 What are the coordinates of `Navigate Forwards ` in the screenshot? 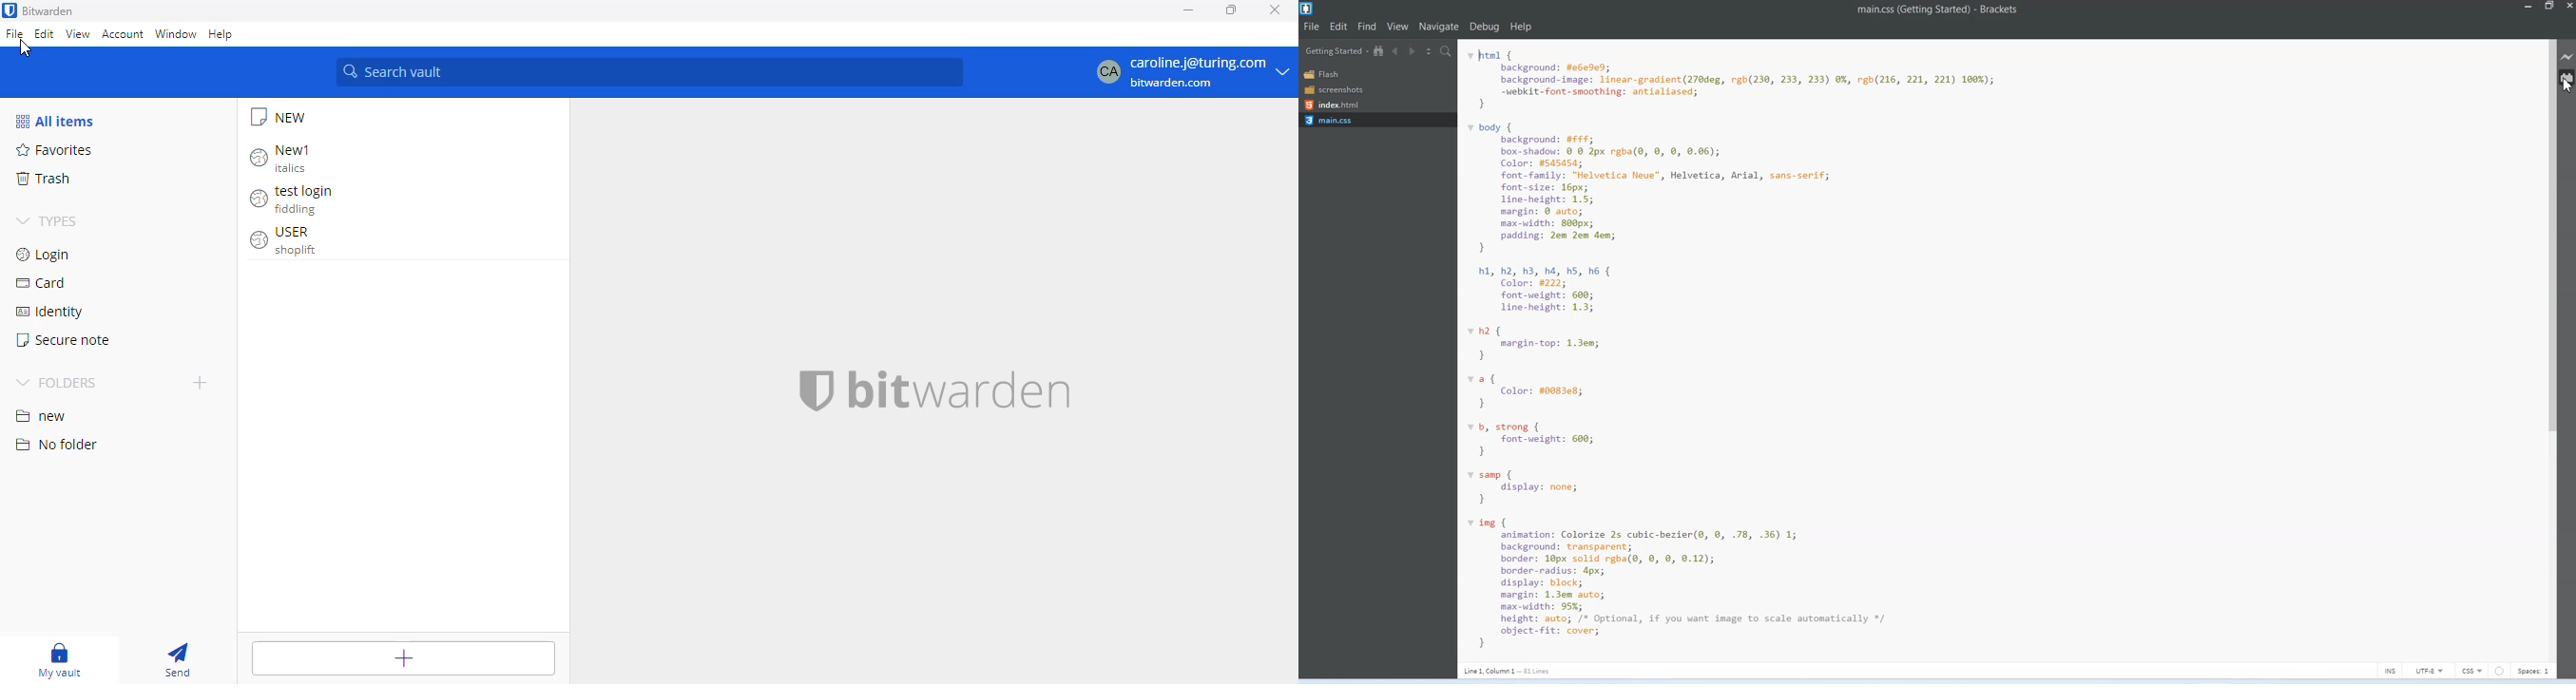 It's located at (1412, 50).